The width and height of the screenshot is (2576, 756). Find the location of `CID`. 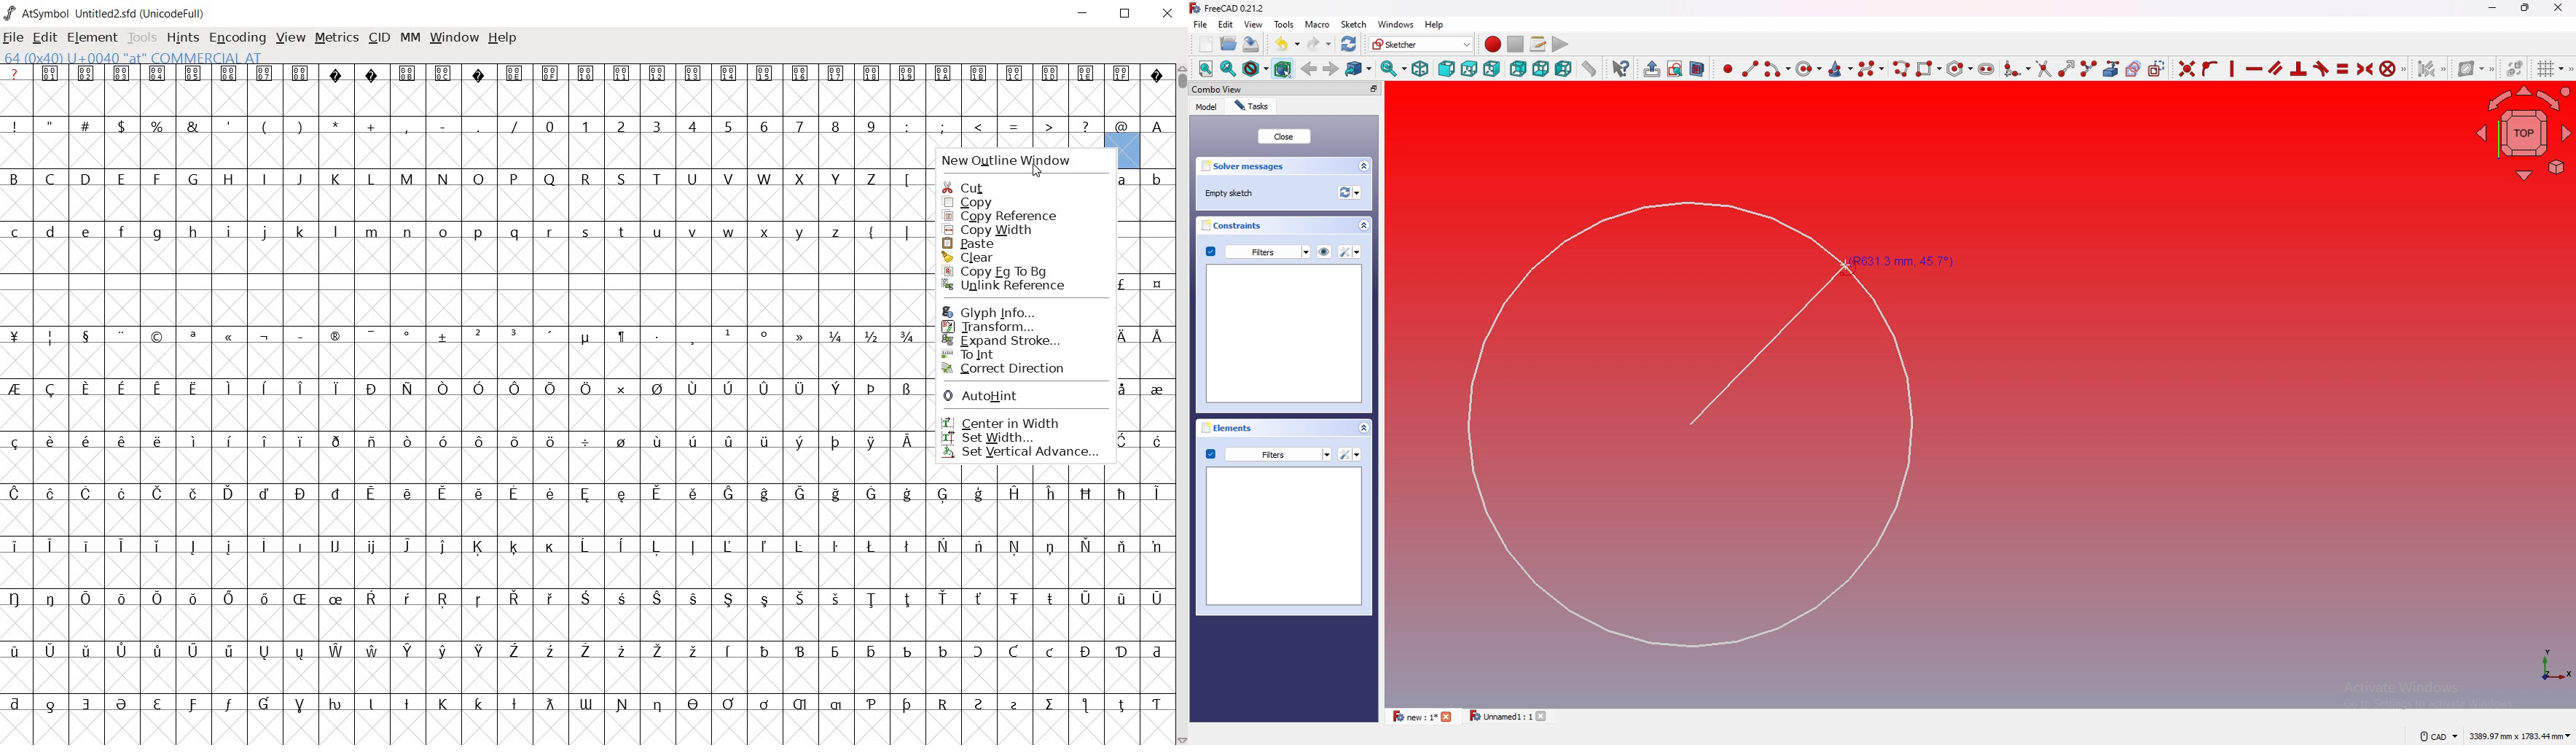

CID is located at coordinates (377, 37).